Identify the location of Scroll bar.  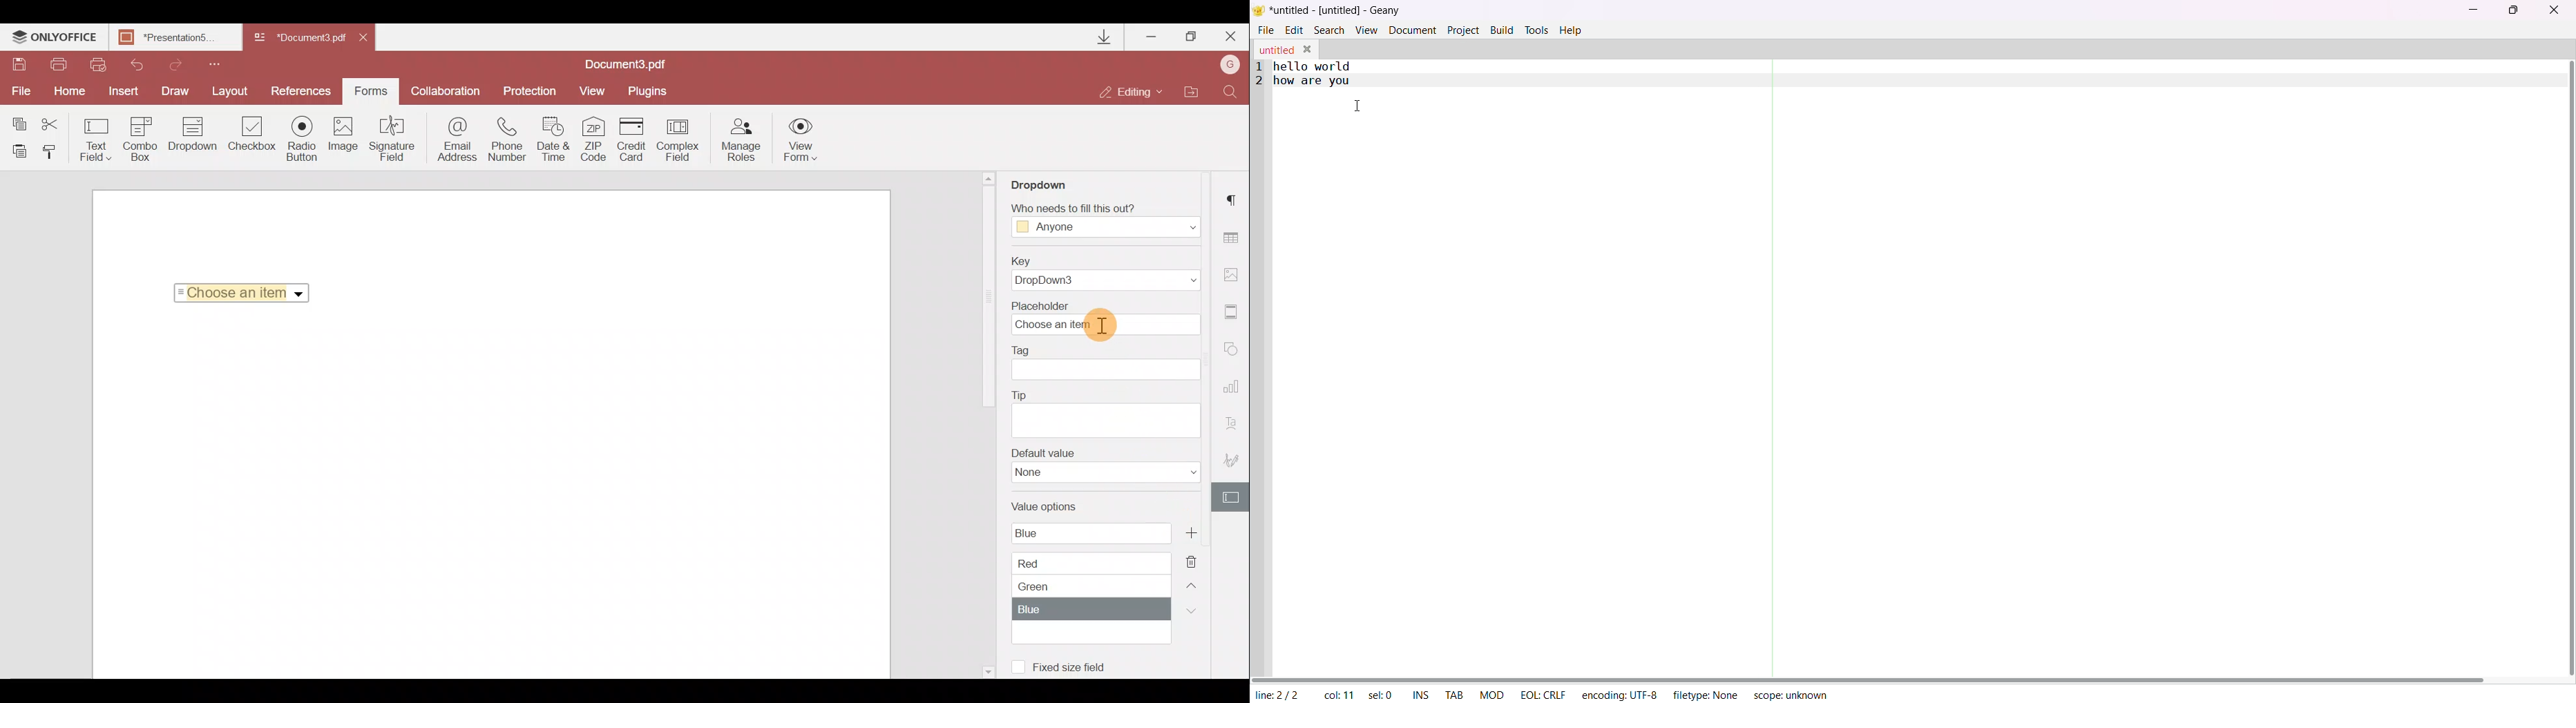
(988, 300).